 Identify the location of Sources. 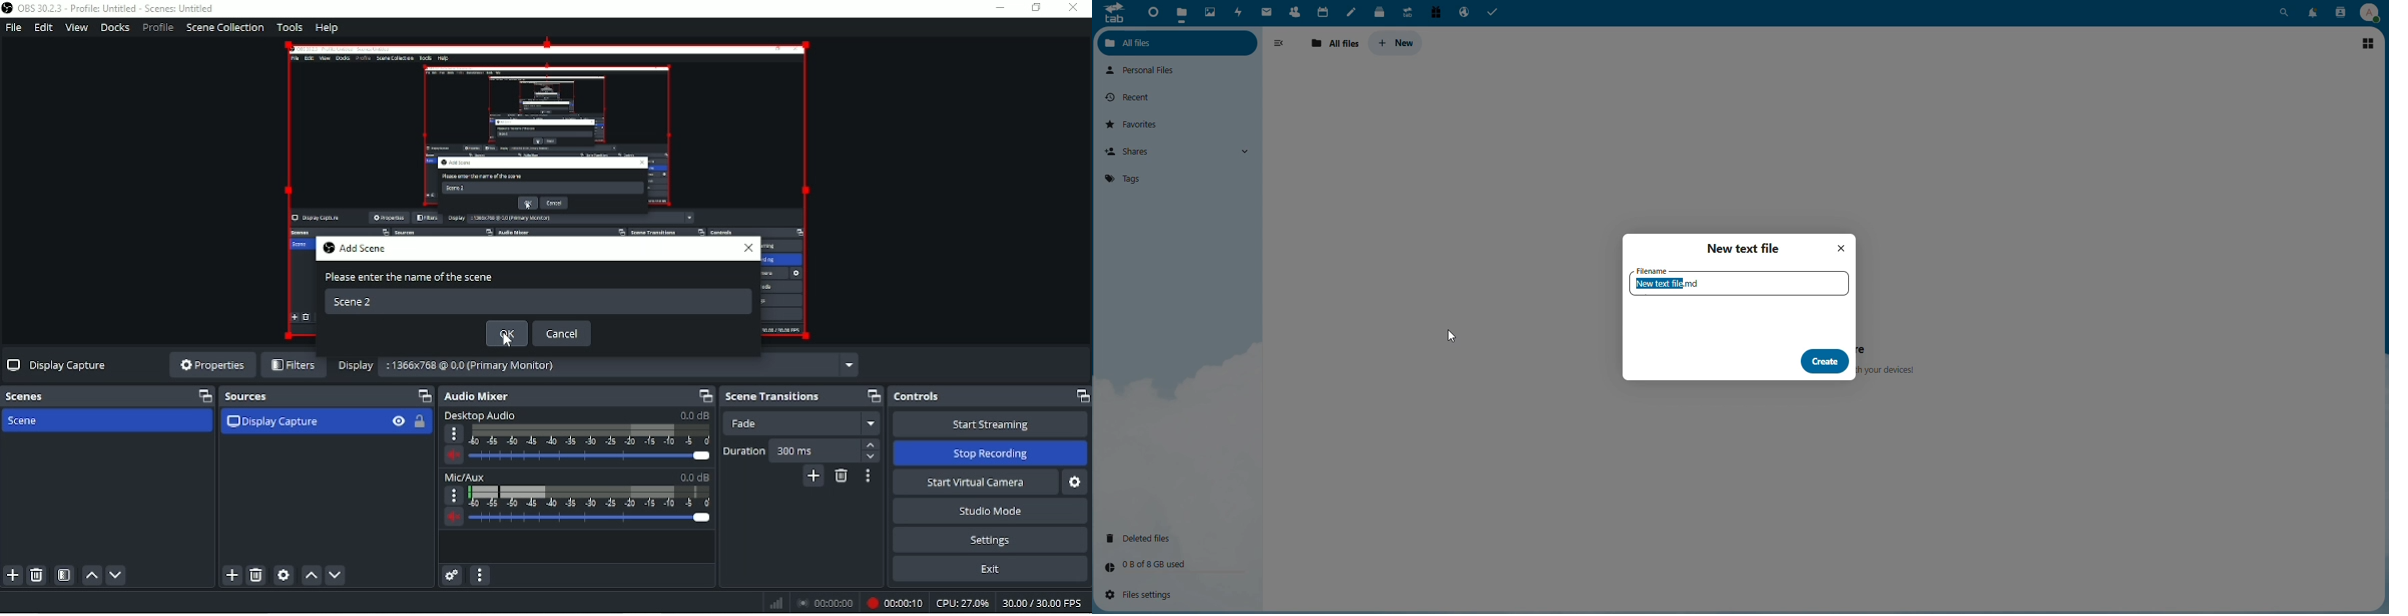
(247, 398).